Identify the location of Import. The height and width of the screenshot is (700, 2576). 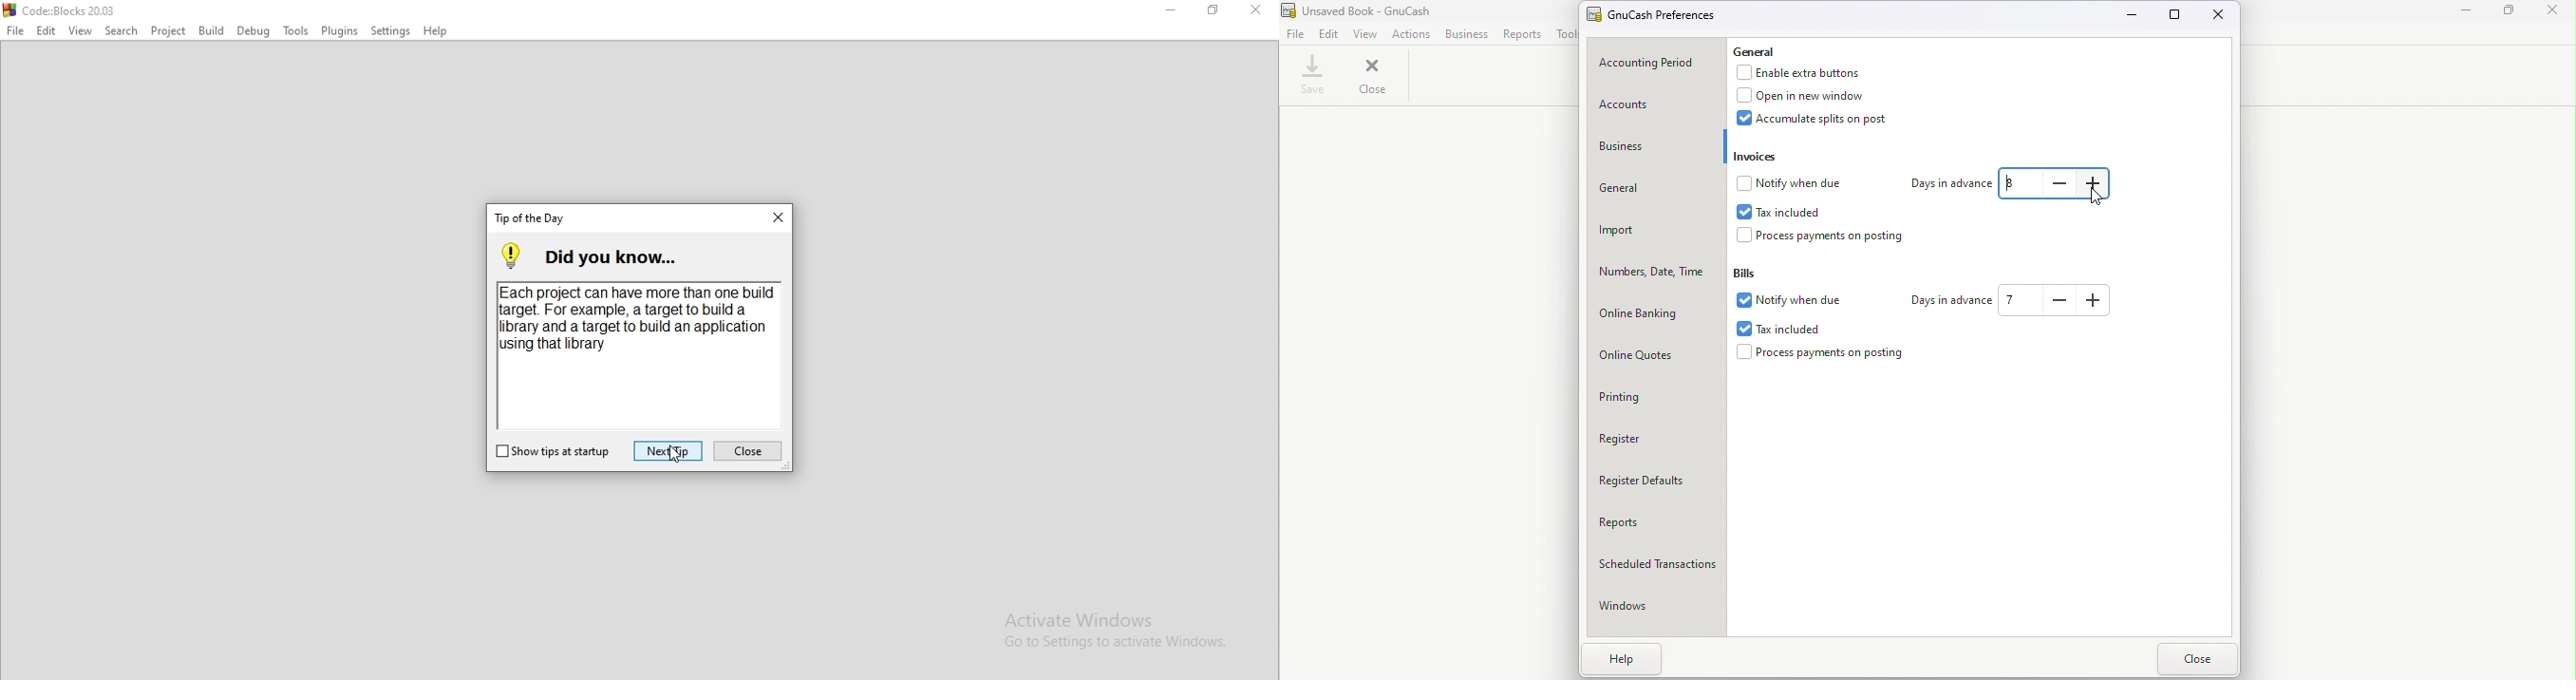
(1655, 232).